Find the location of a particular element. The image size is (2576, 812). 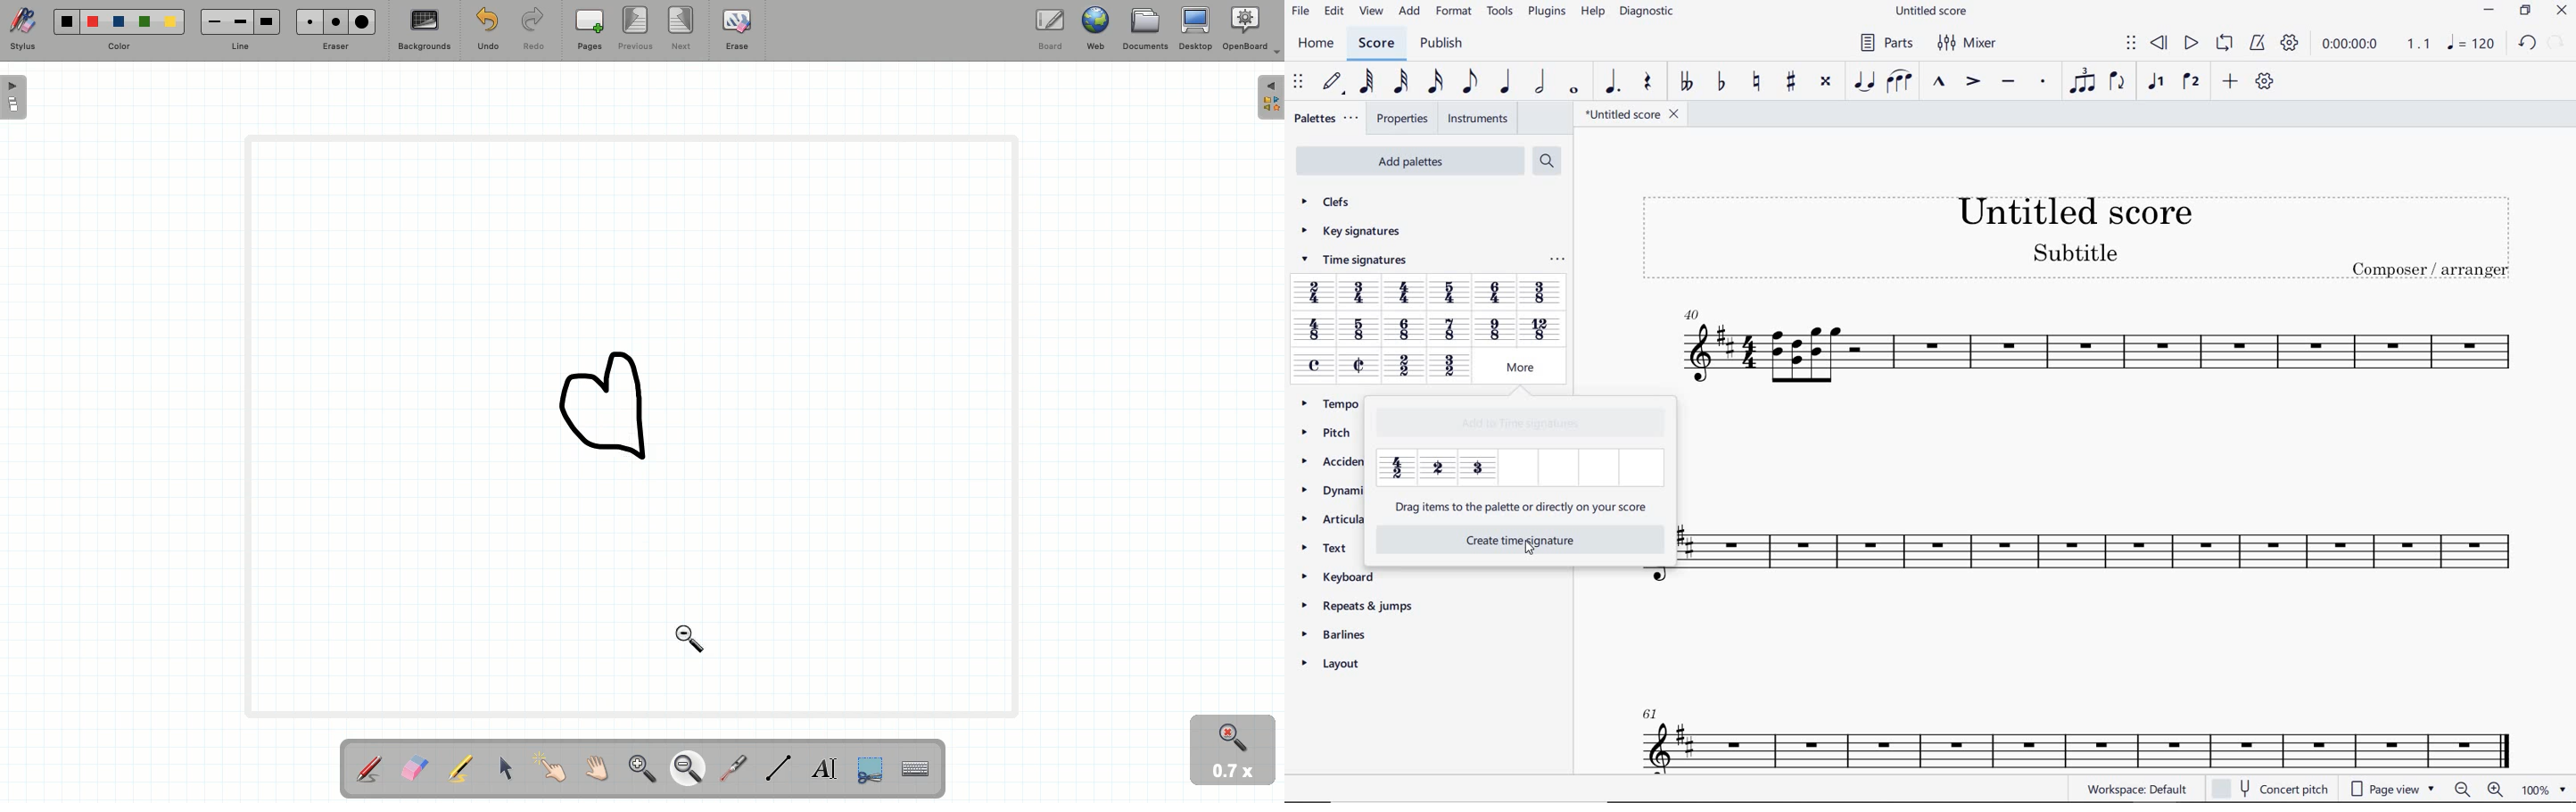

LOOP PLAYBACK is located at coordinates (2223, 44).